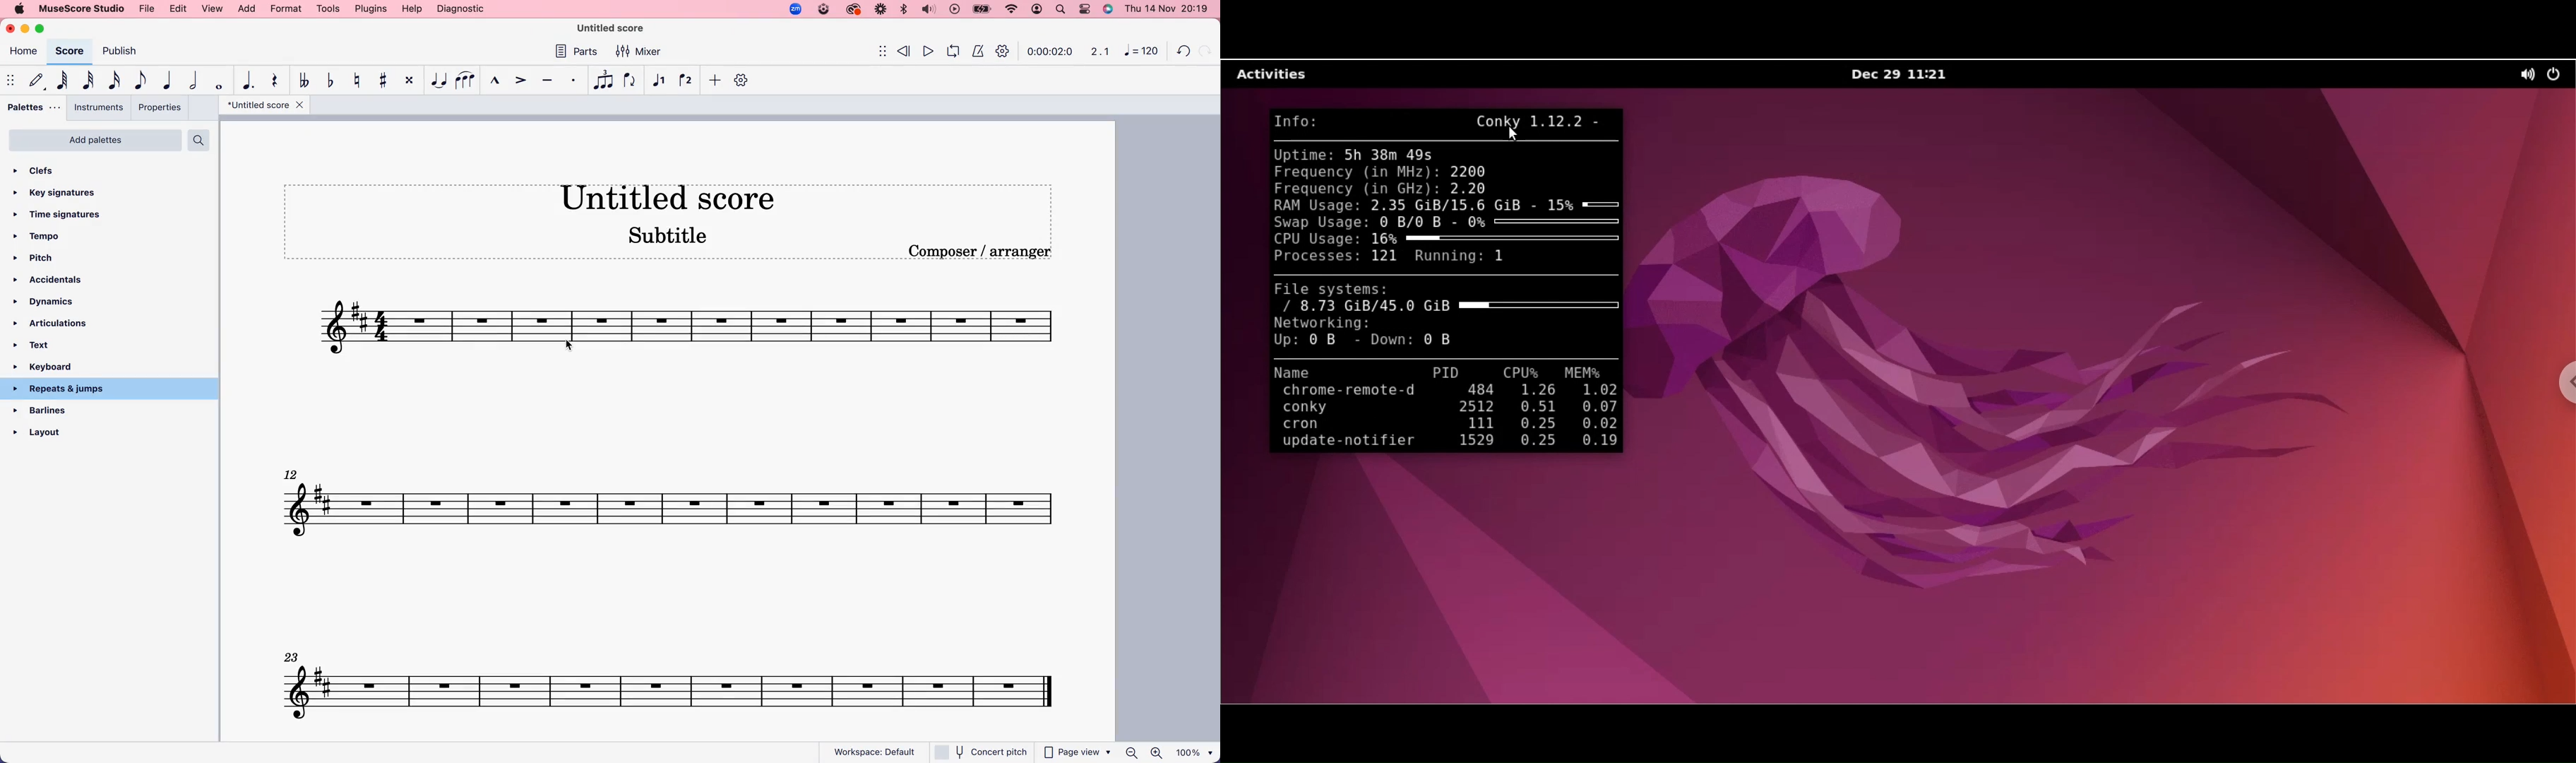 Image resolution: width=2576 pixels, height=784 pixels. Describe the element at coordinates (386, 81) in the screenshot. I see `toggle sharp` at that location.